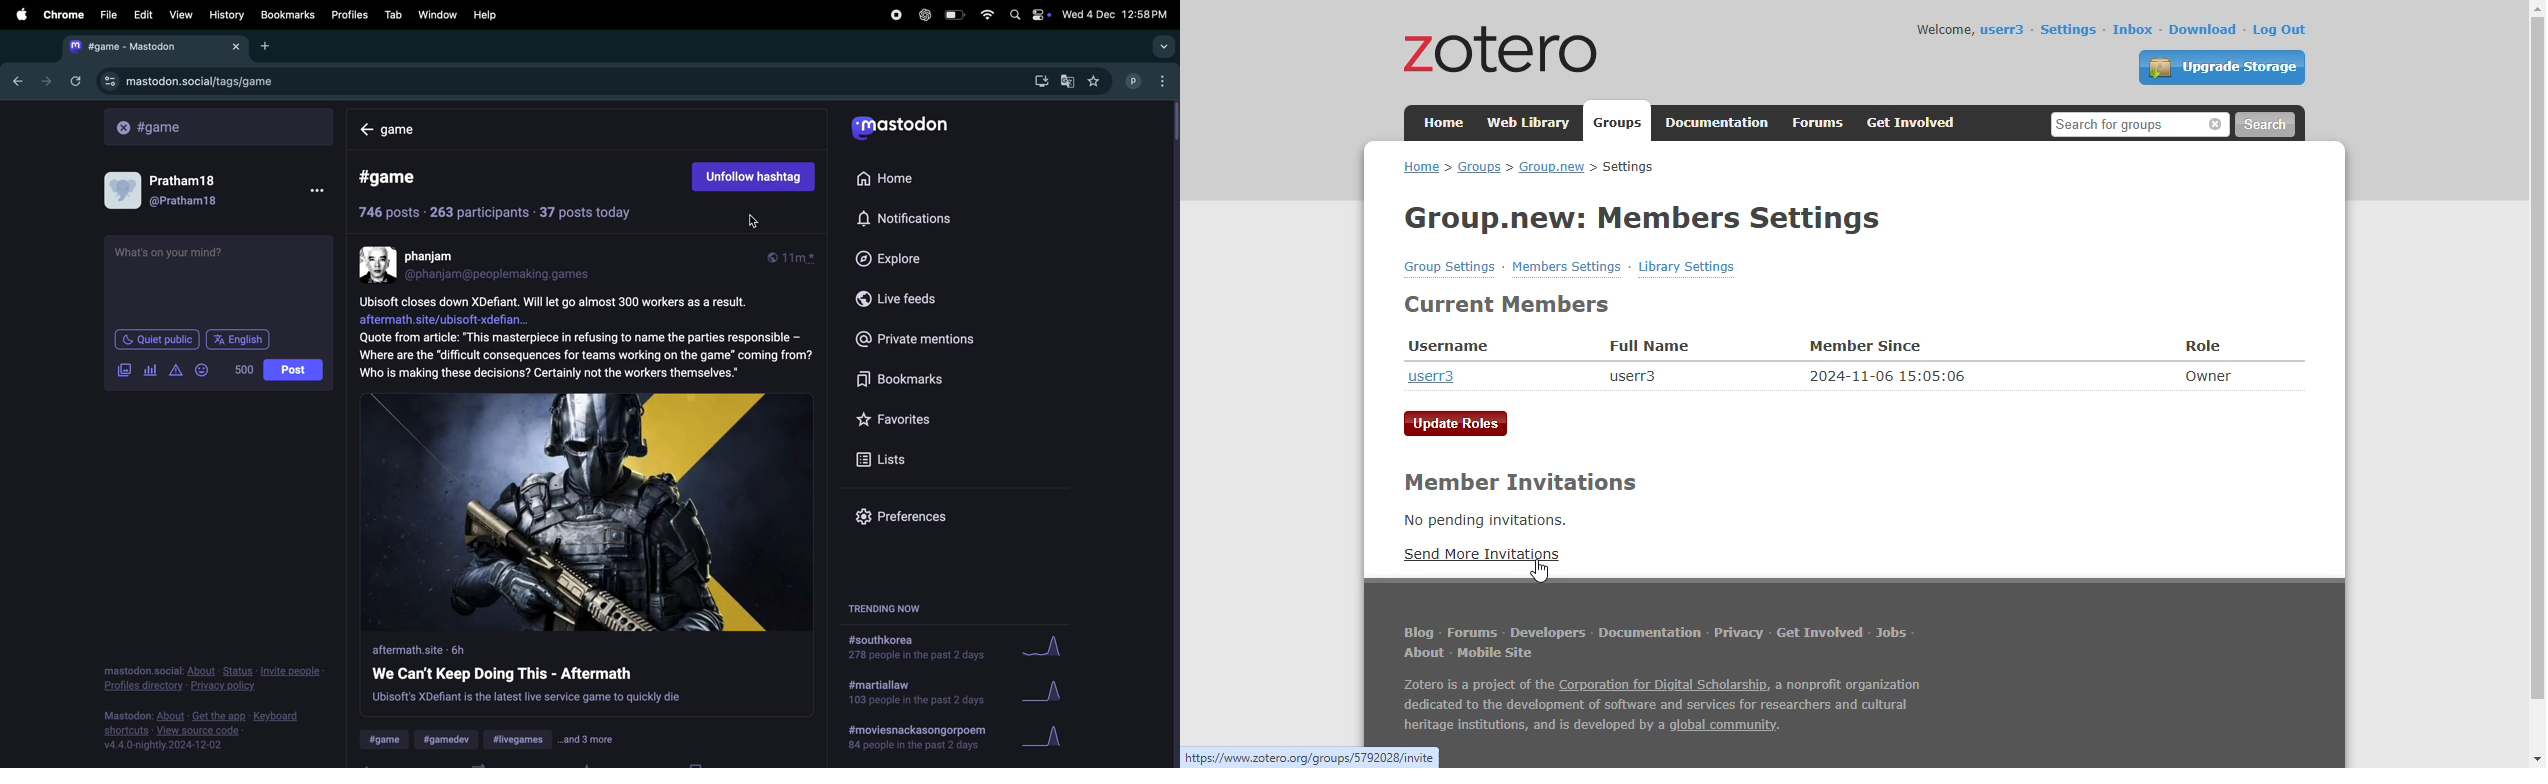 The height and width of the screenshot is (784, 2548). What do you see at coordinates (390, 213) in the screenshot?
I see `746 posts` at bounding box center [390, 213].